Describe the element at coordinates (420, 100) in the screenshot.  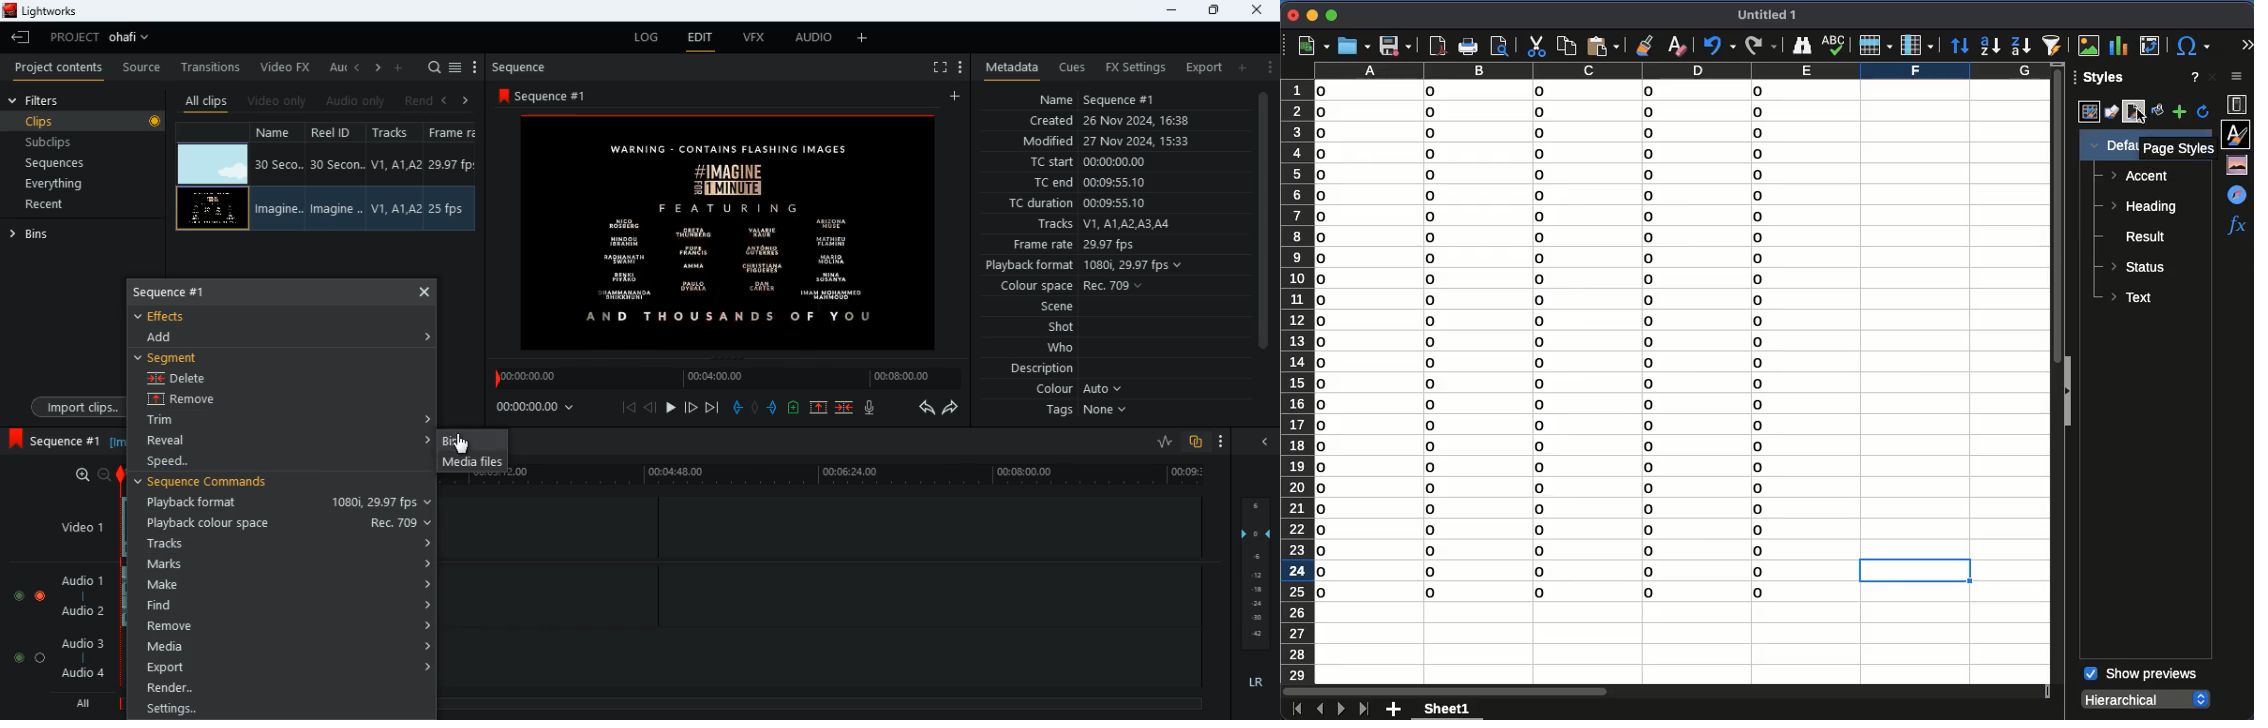
I see `rend` at that location.